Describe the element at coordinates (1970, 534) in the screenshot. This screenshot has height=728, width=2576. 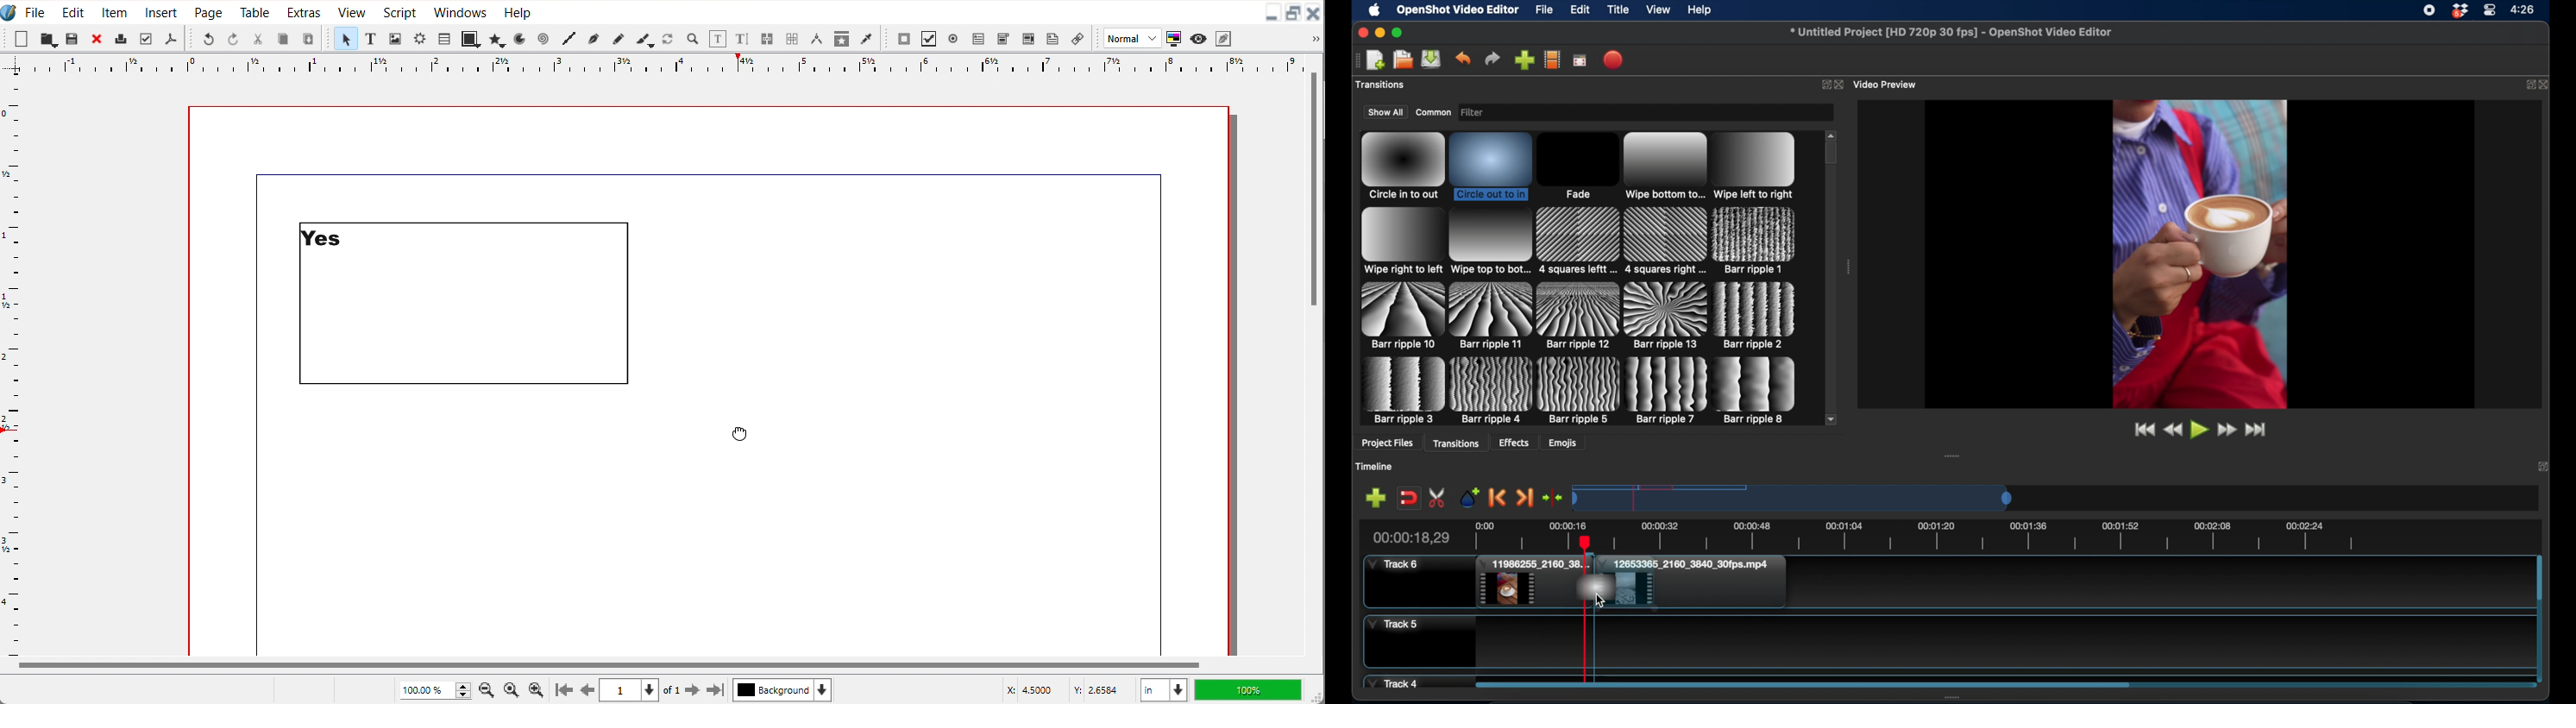
I see `timeline` at that location.